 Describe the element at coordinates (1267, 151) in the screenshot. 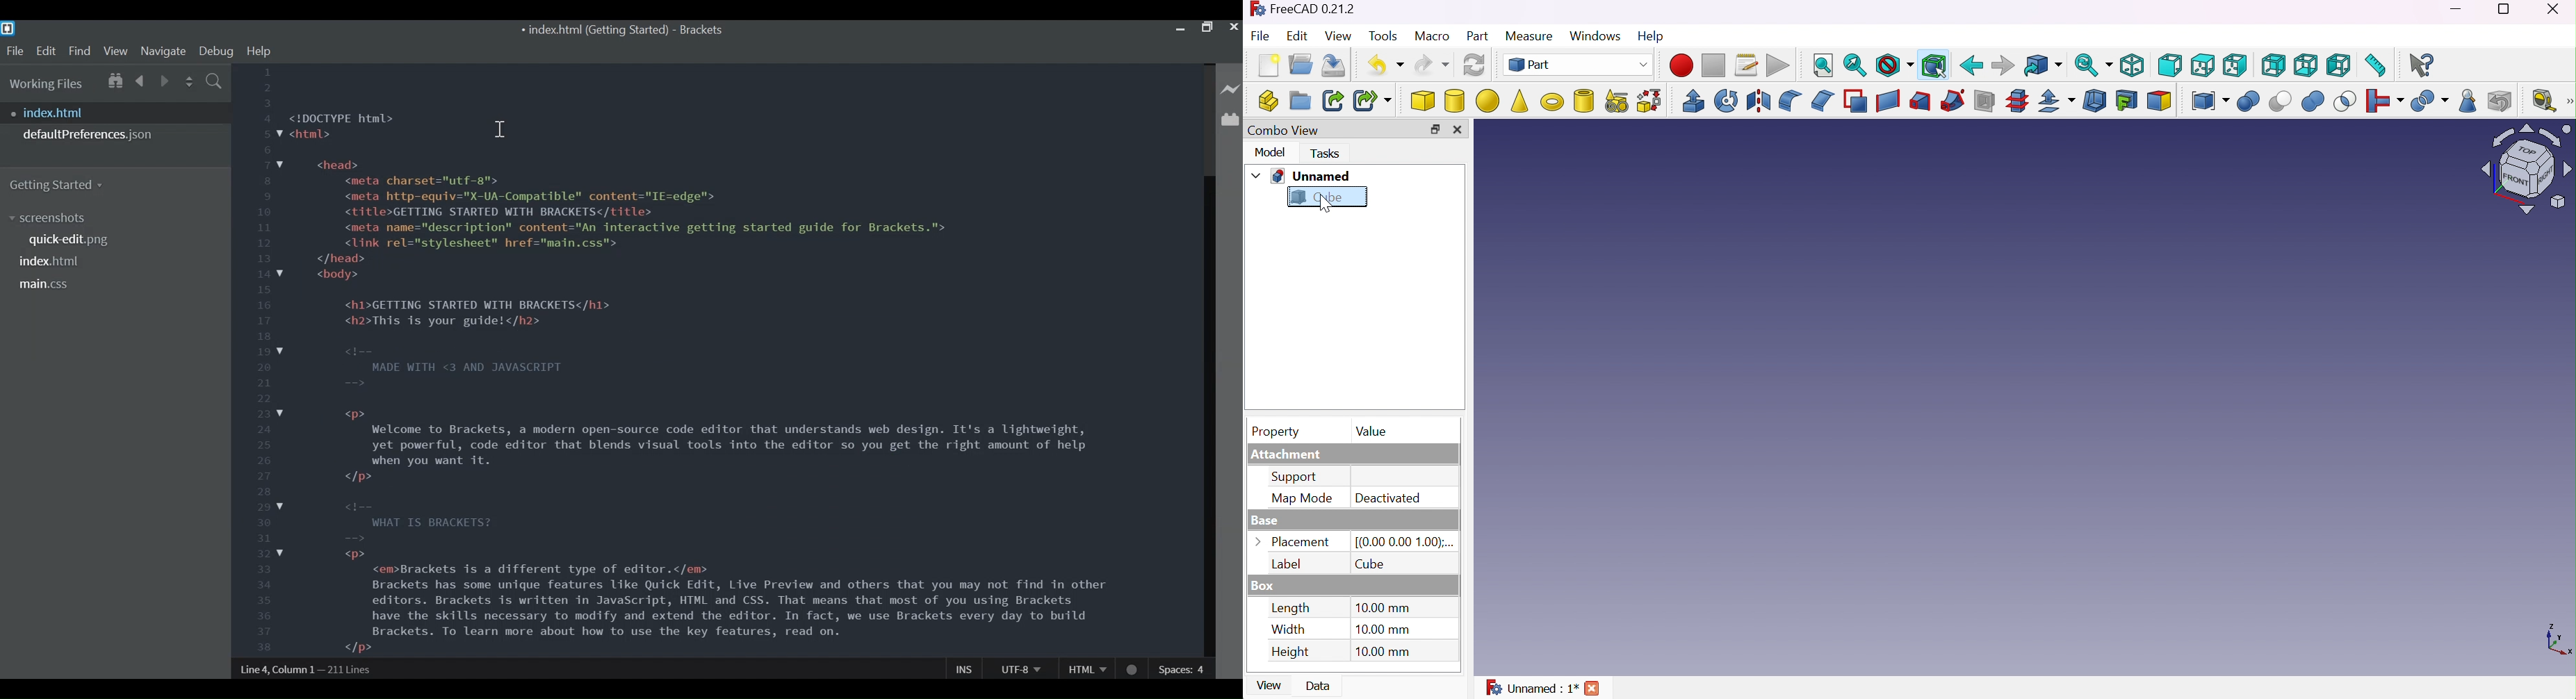

I see `Model` at that location.